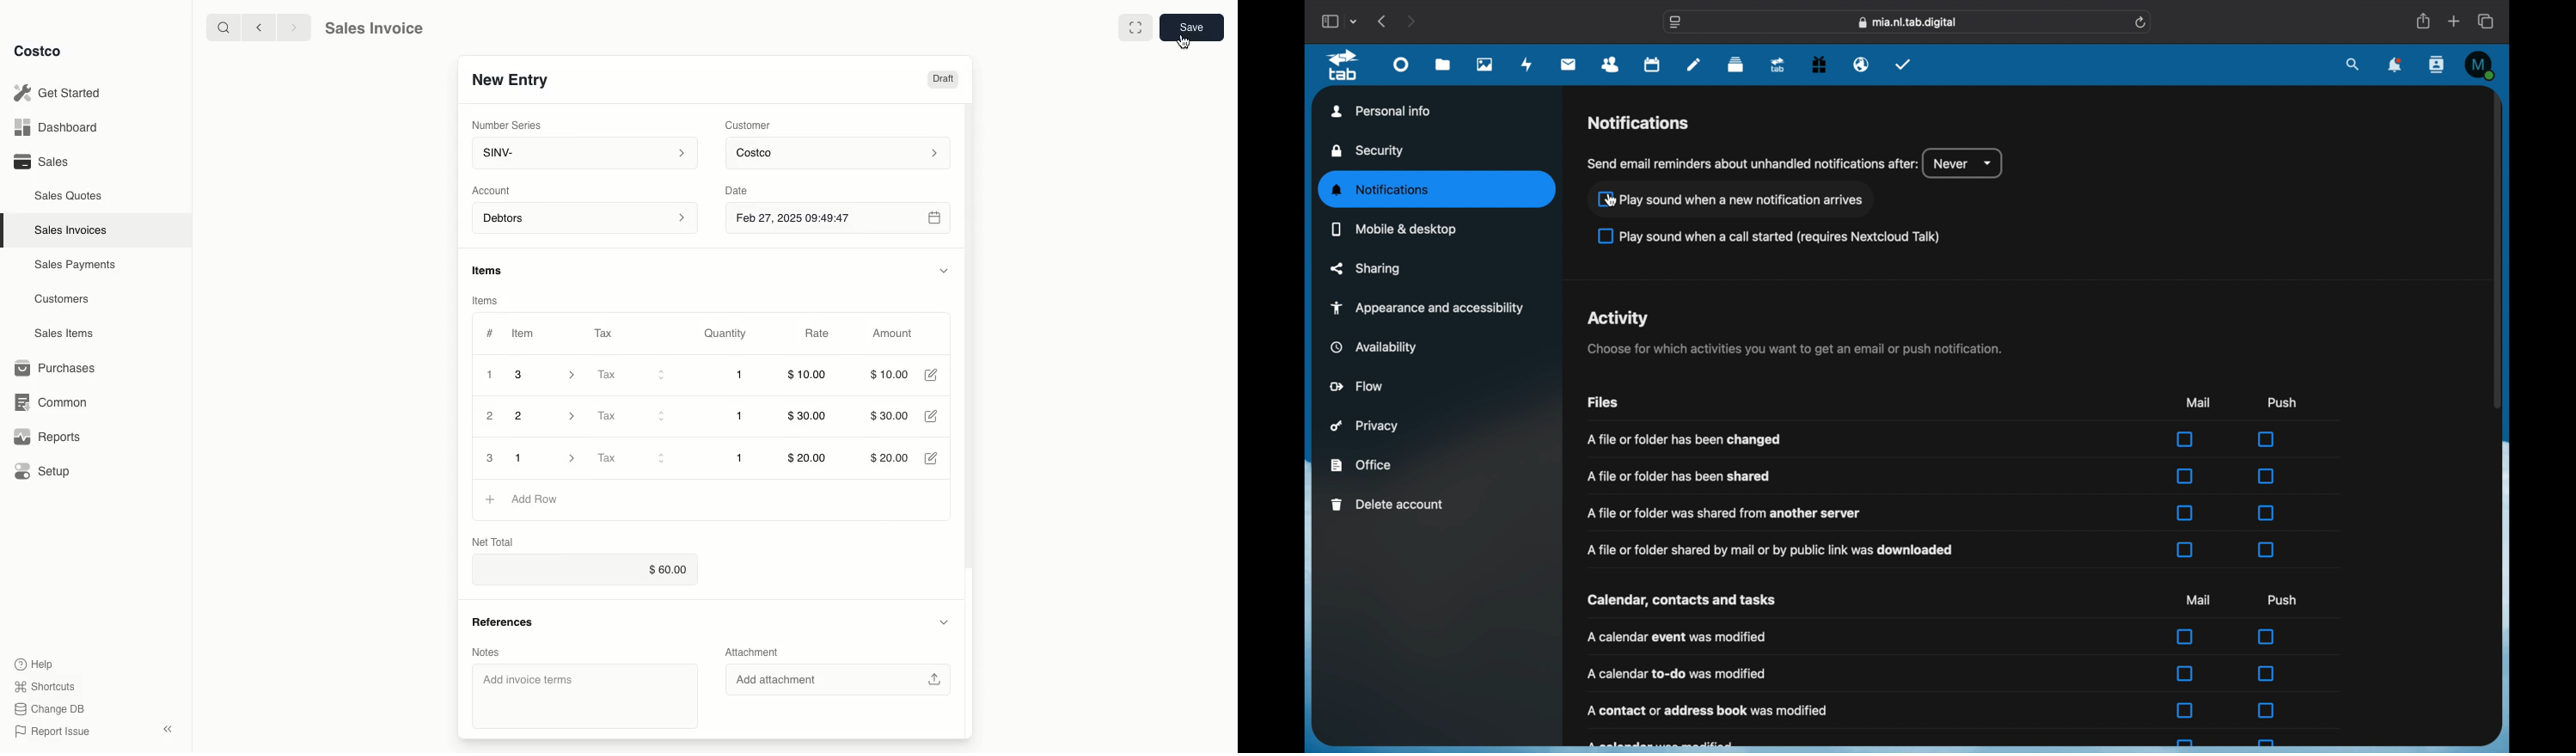  What do you see at coordinates (535, 499) in the screenshot?
I see `Add rows` at bounding box center [535, 499].